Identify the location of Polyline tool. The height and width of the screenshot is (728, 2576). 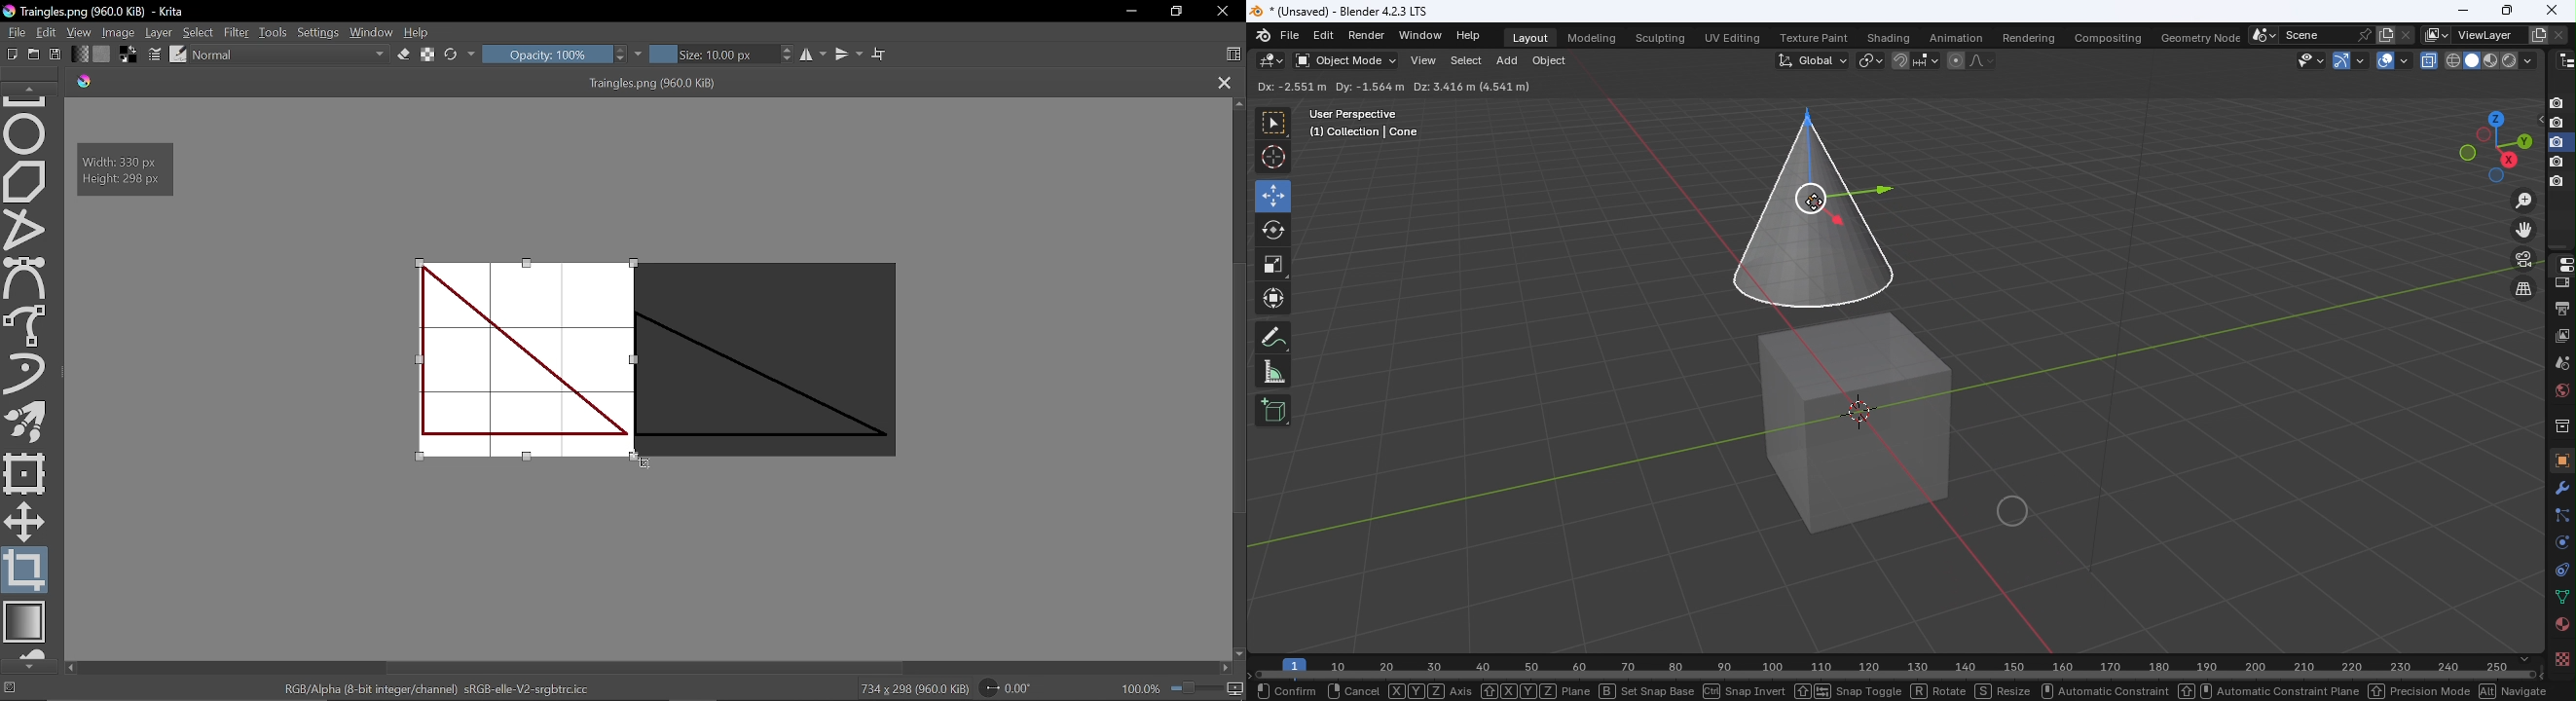
(26, 231).